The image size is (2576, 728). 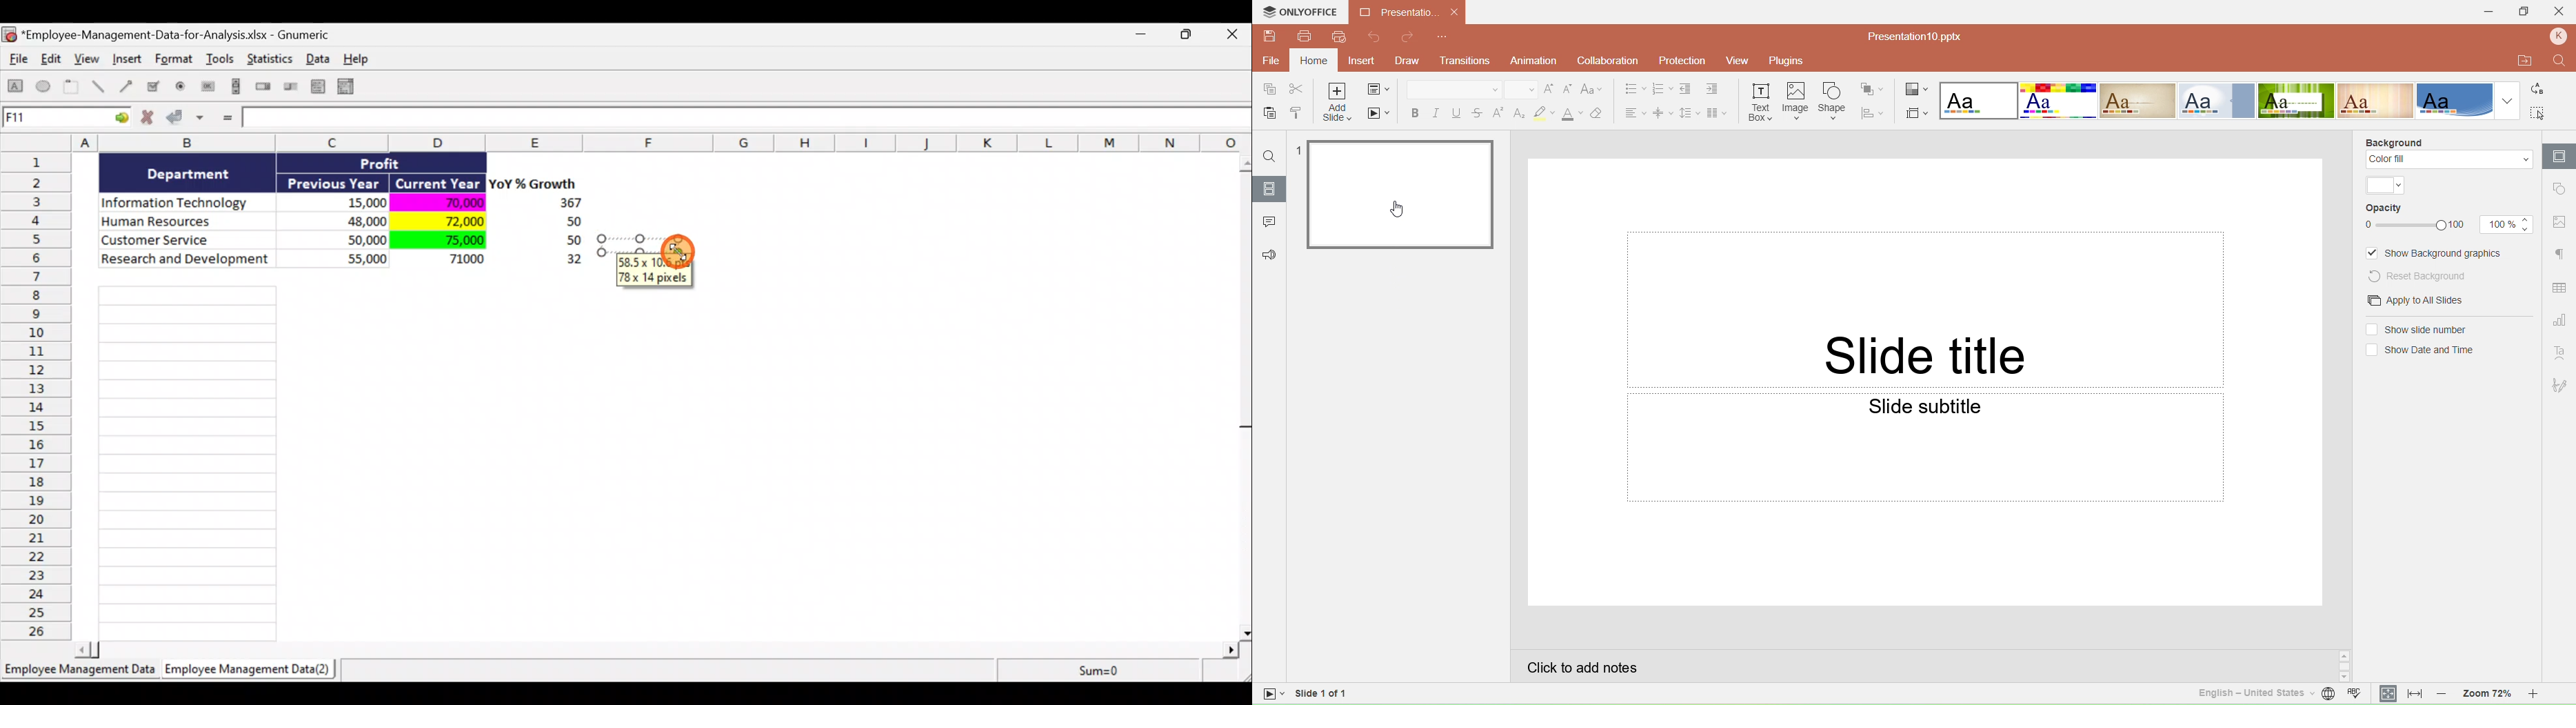 I want to click on Close, so click(x=2561, y=13).